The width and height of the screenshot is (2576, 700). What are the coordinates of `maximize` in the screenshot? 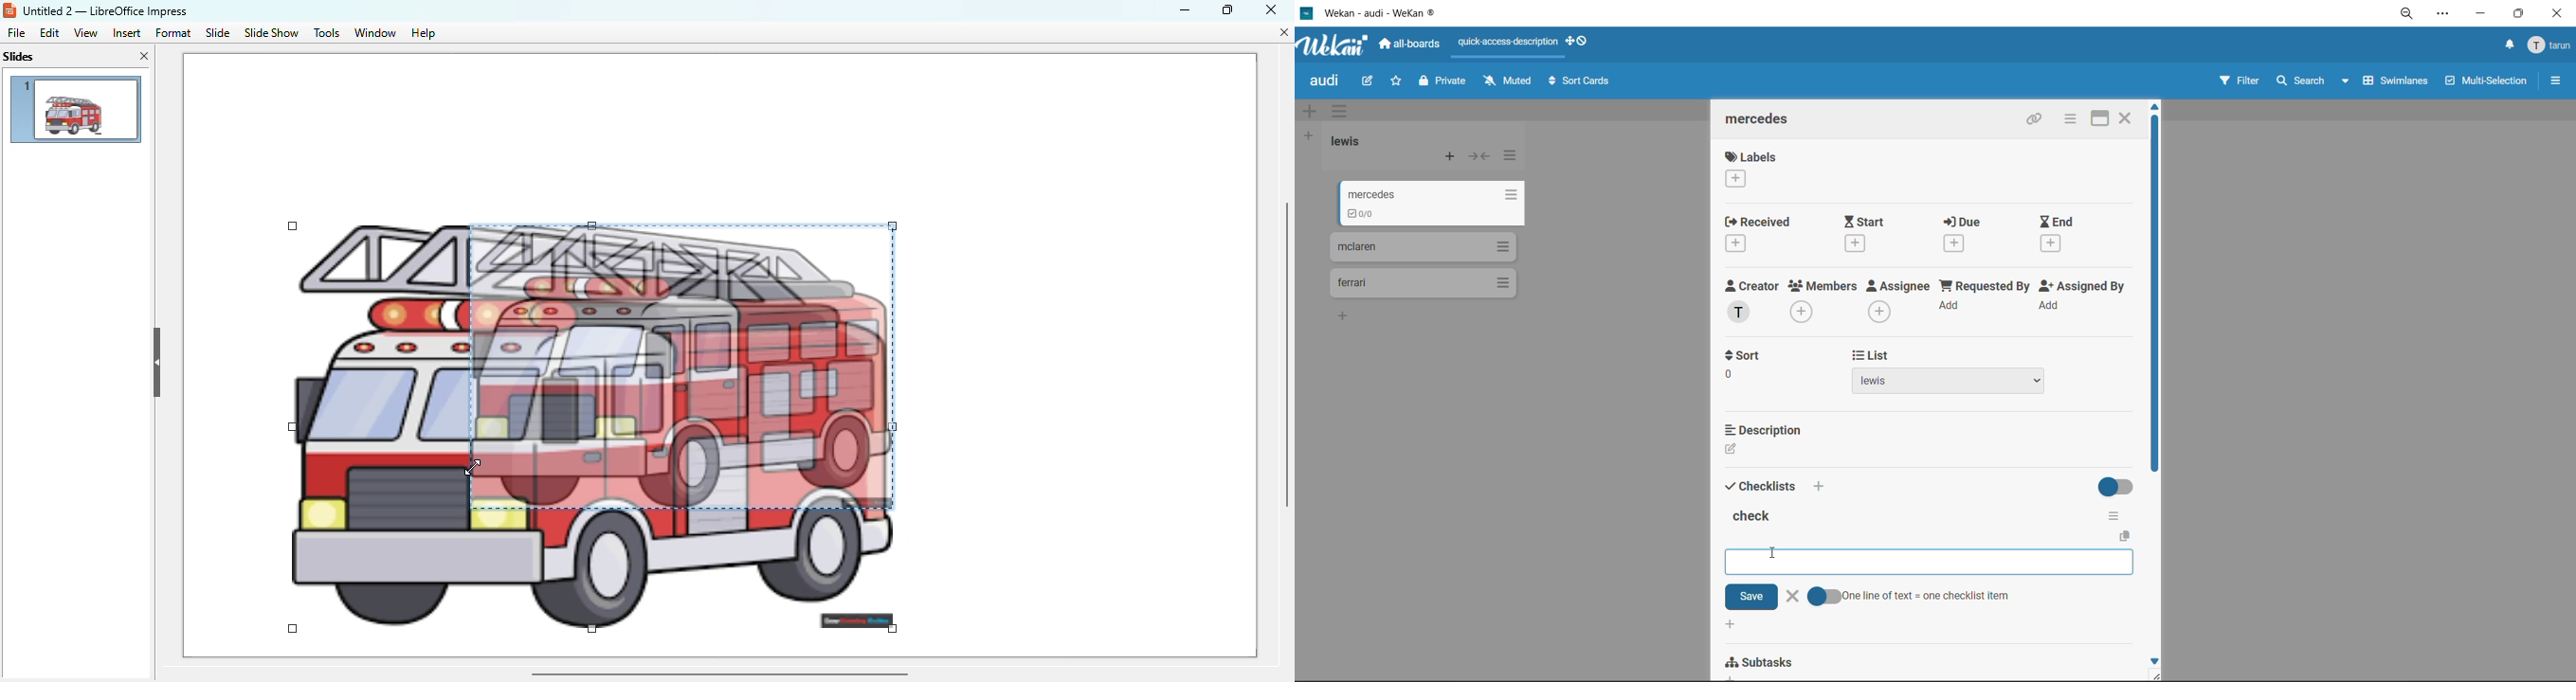 It's located at (2516, 17).